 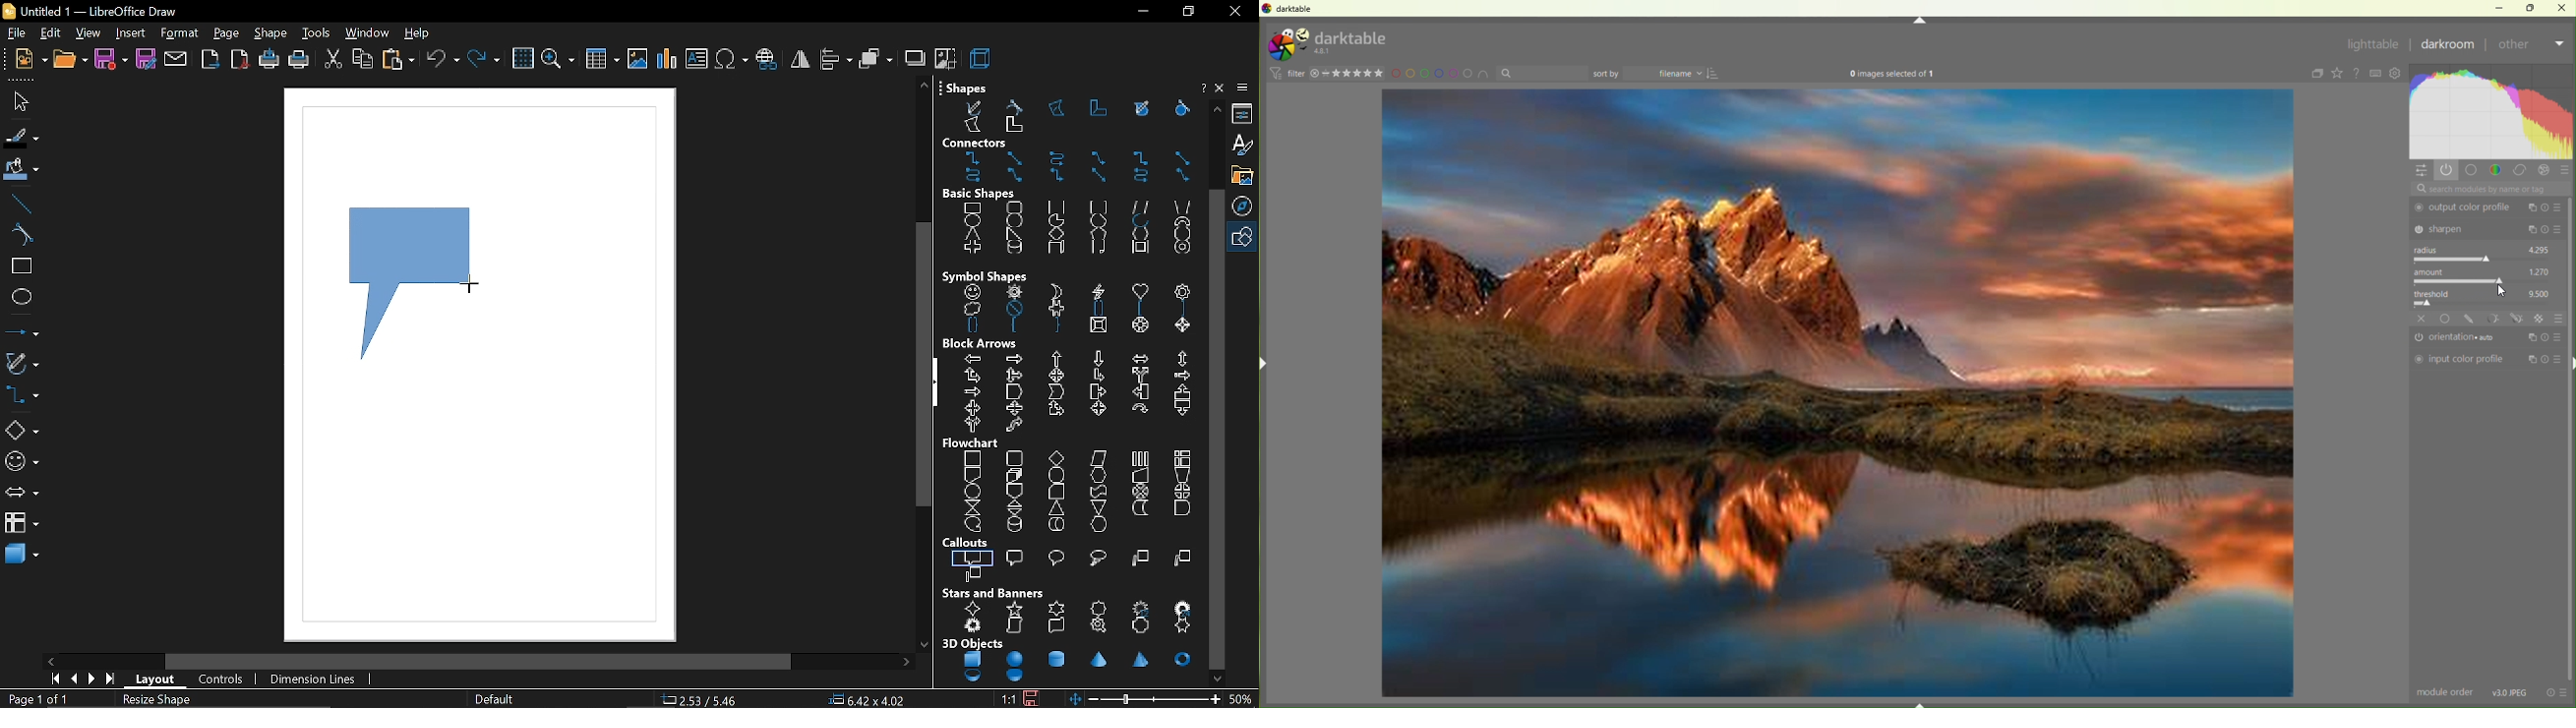 I want to click on sequential access, so click(x=973, y=523).